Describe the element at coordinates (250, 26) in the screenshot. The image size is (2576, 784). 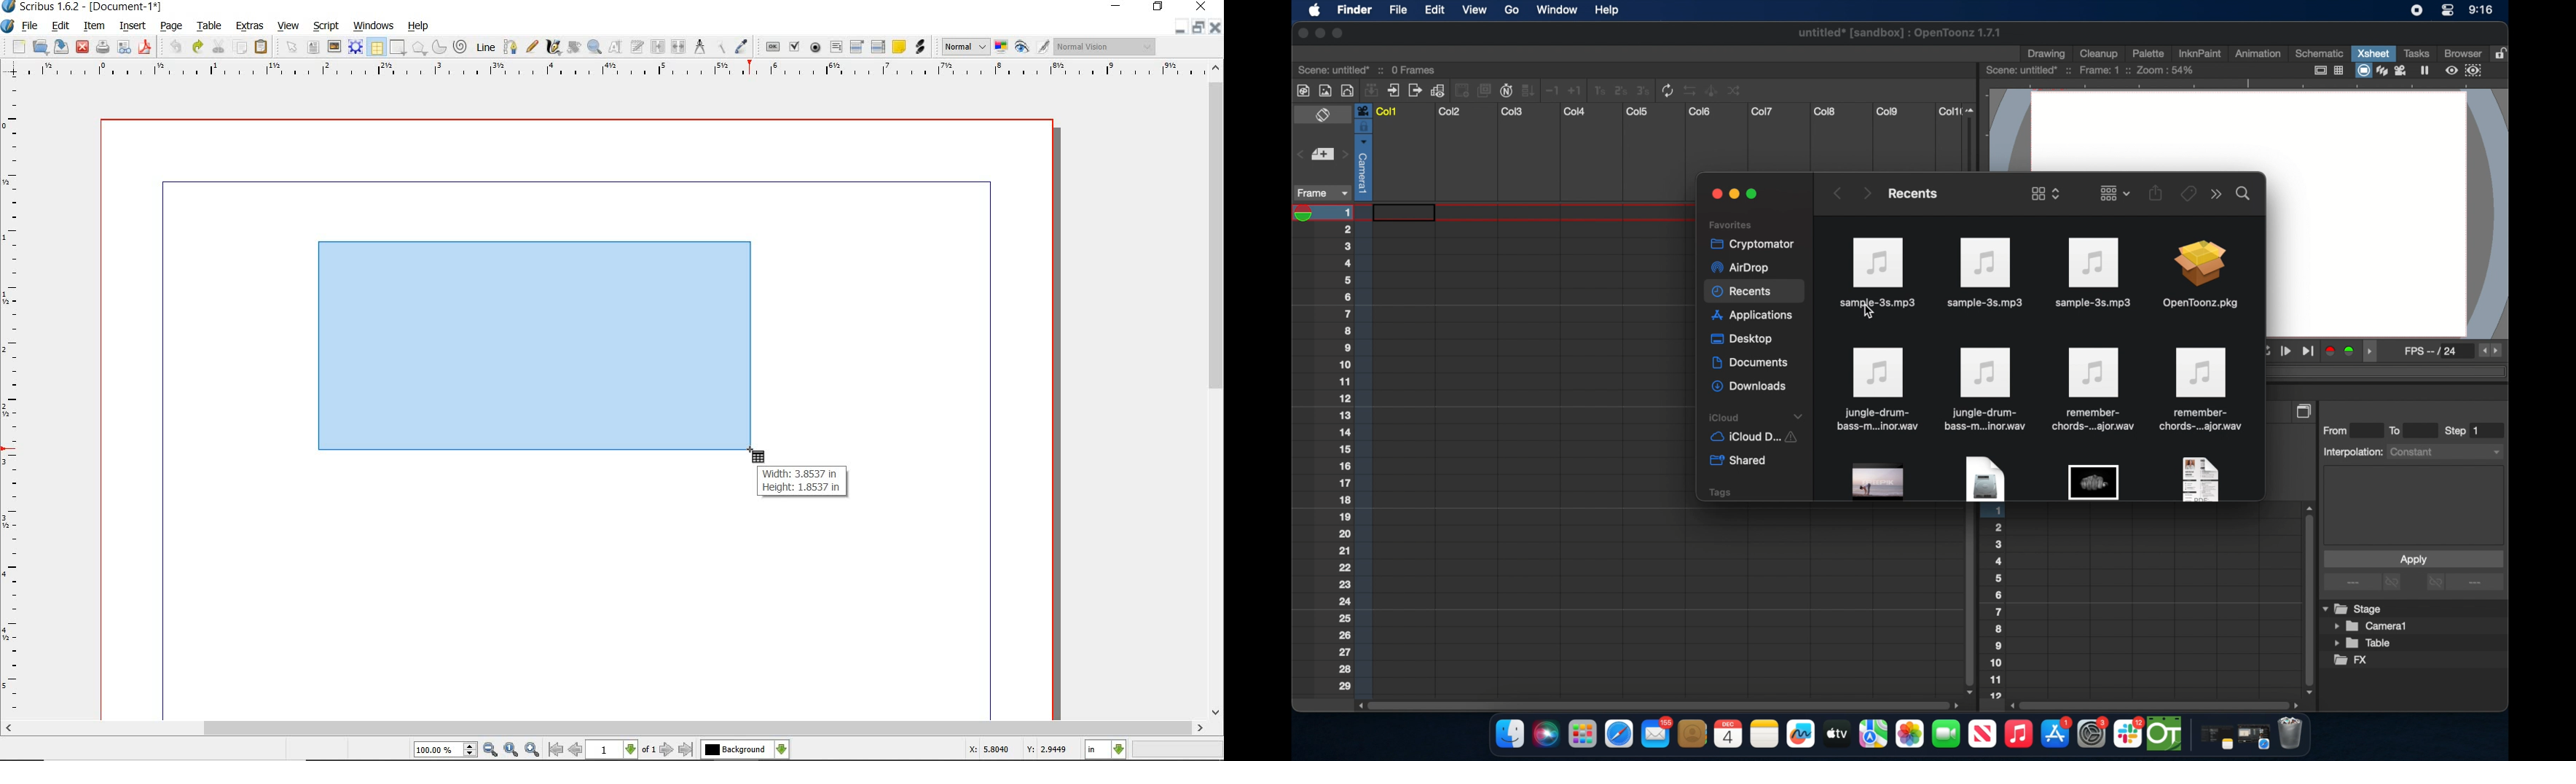
I see `extras` at that location.